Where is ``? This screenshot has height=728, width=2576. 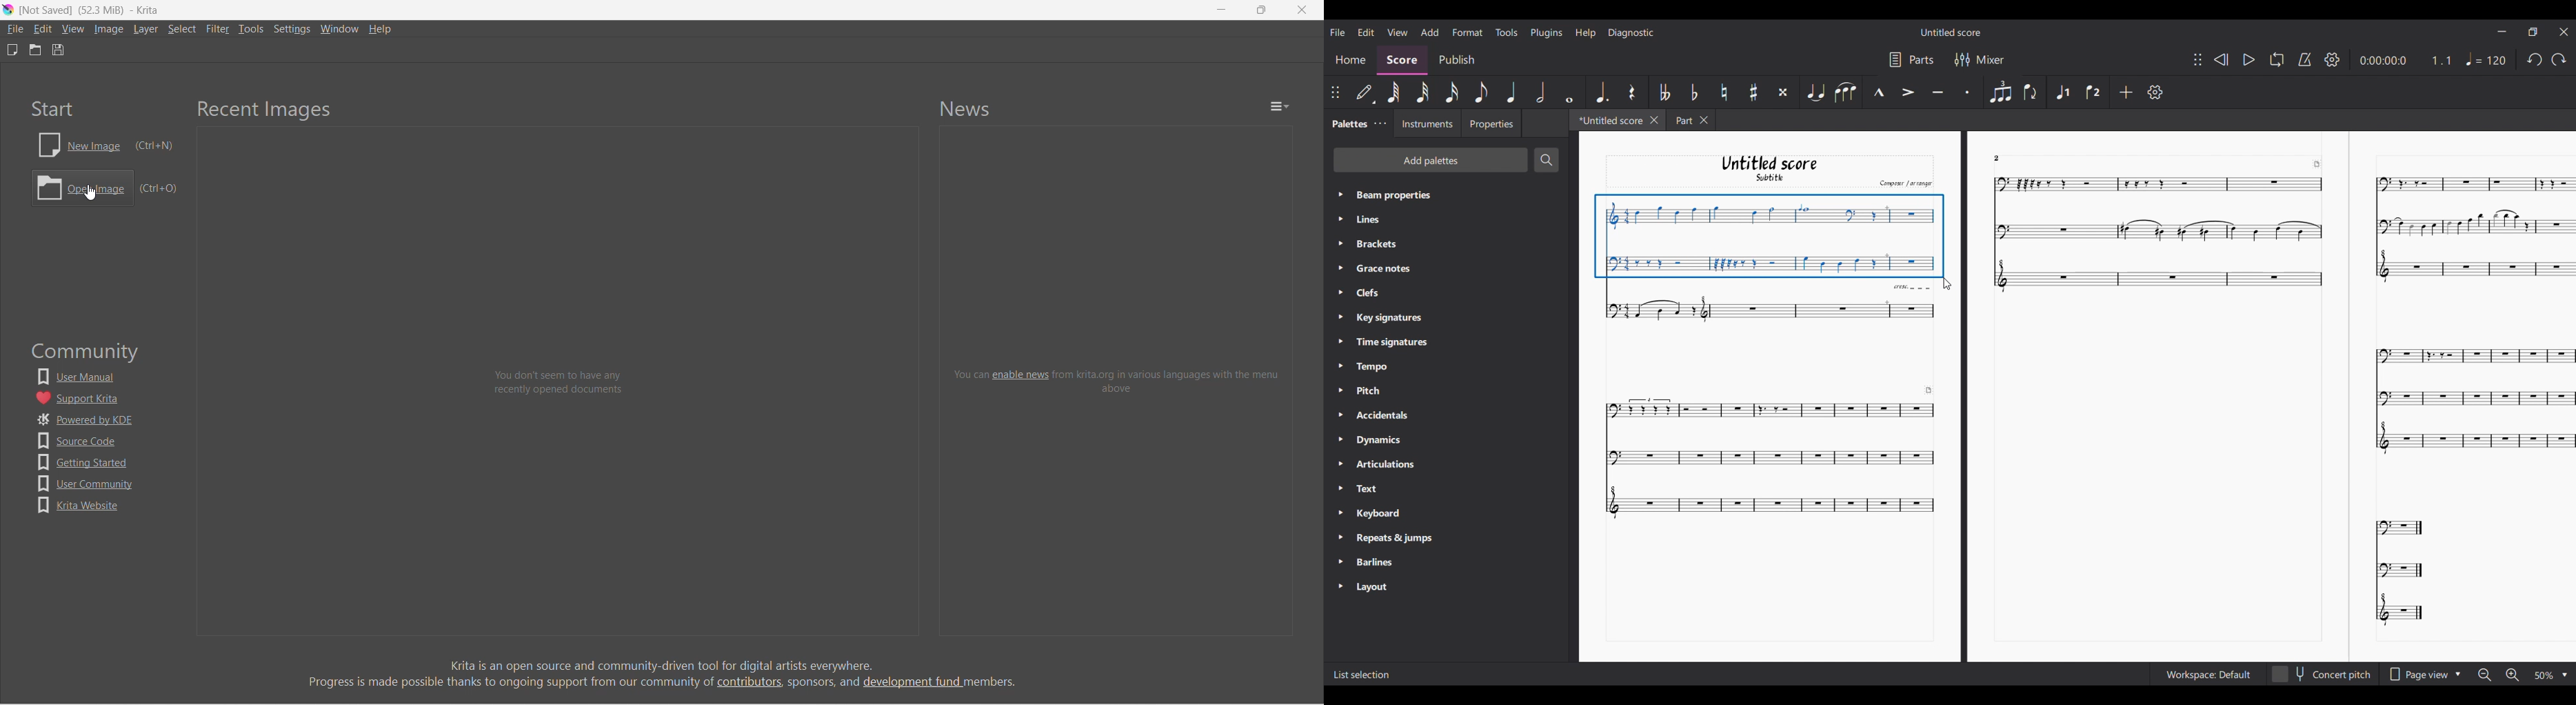
 is located at coordinates (2161, 185).